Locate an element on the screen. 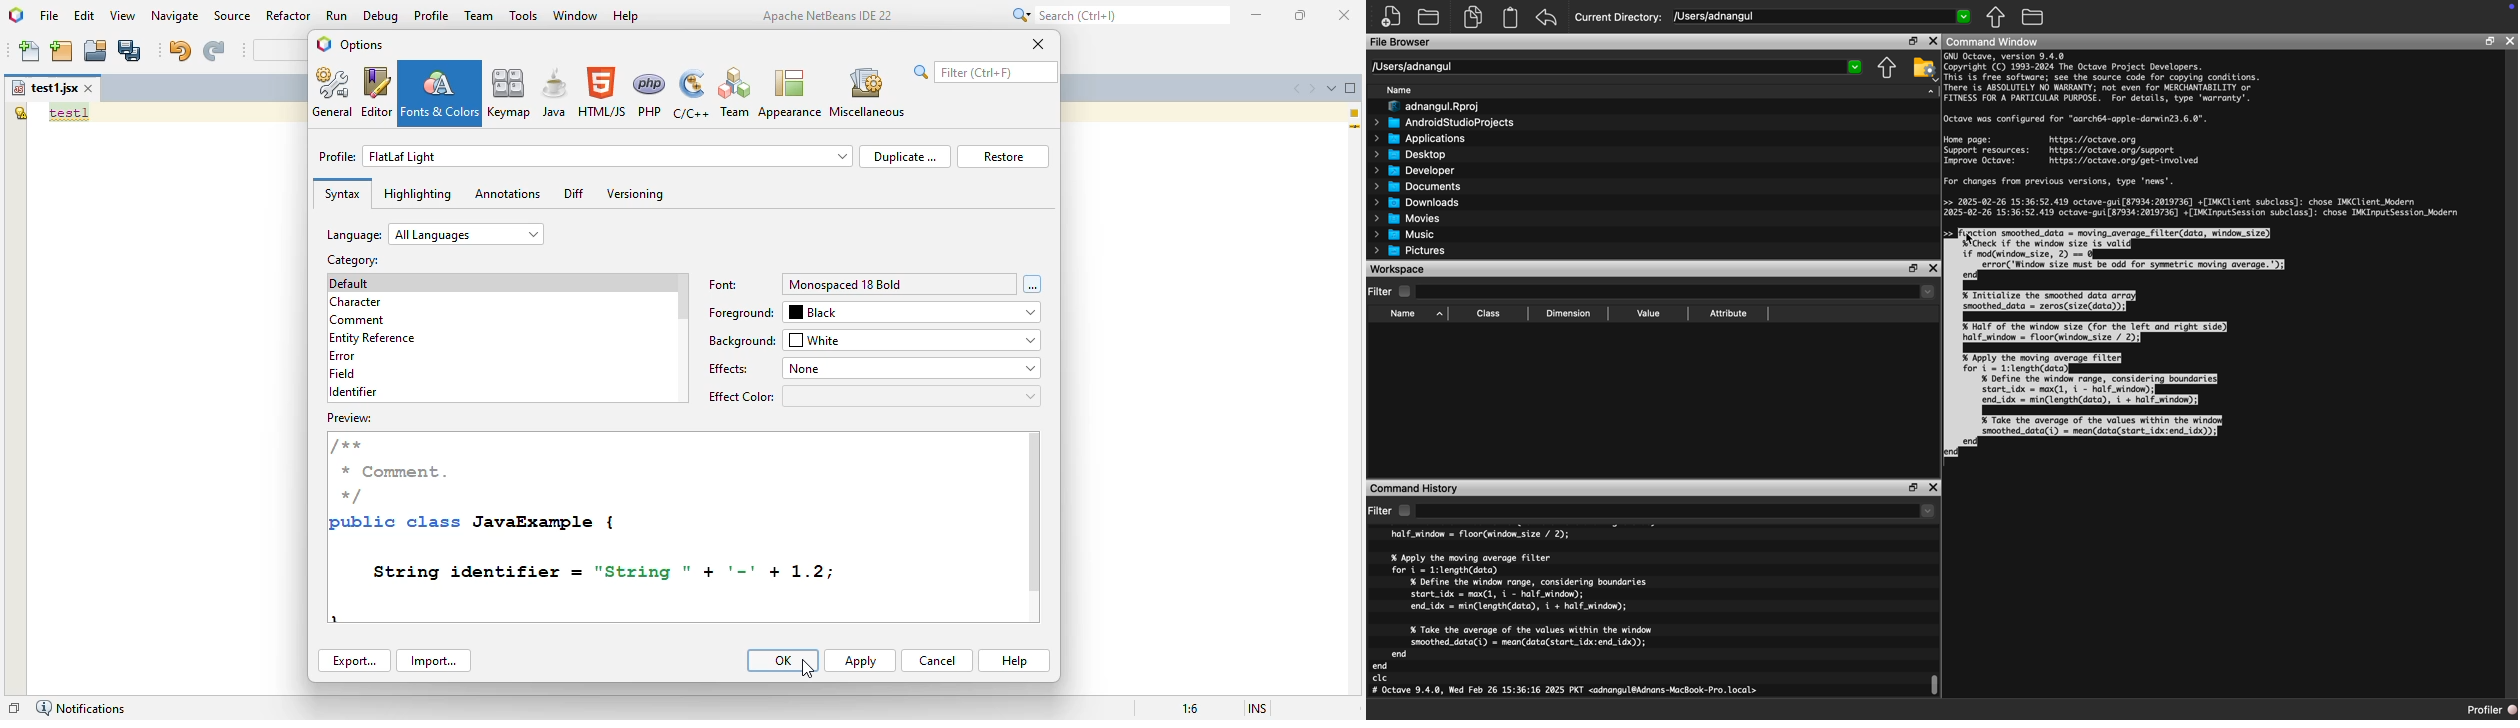  Apache NetBeans IDE 22 is located at coordinates (828, 15).